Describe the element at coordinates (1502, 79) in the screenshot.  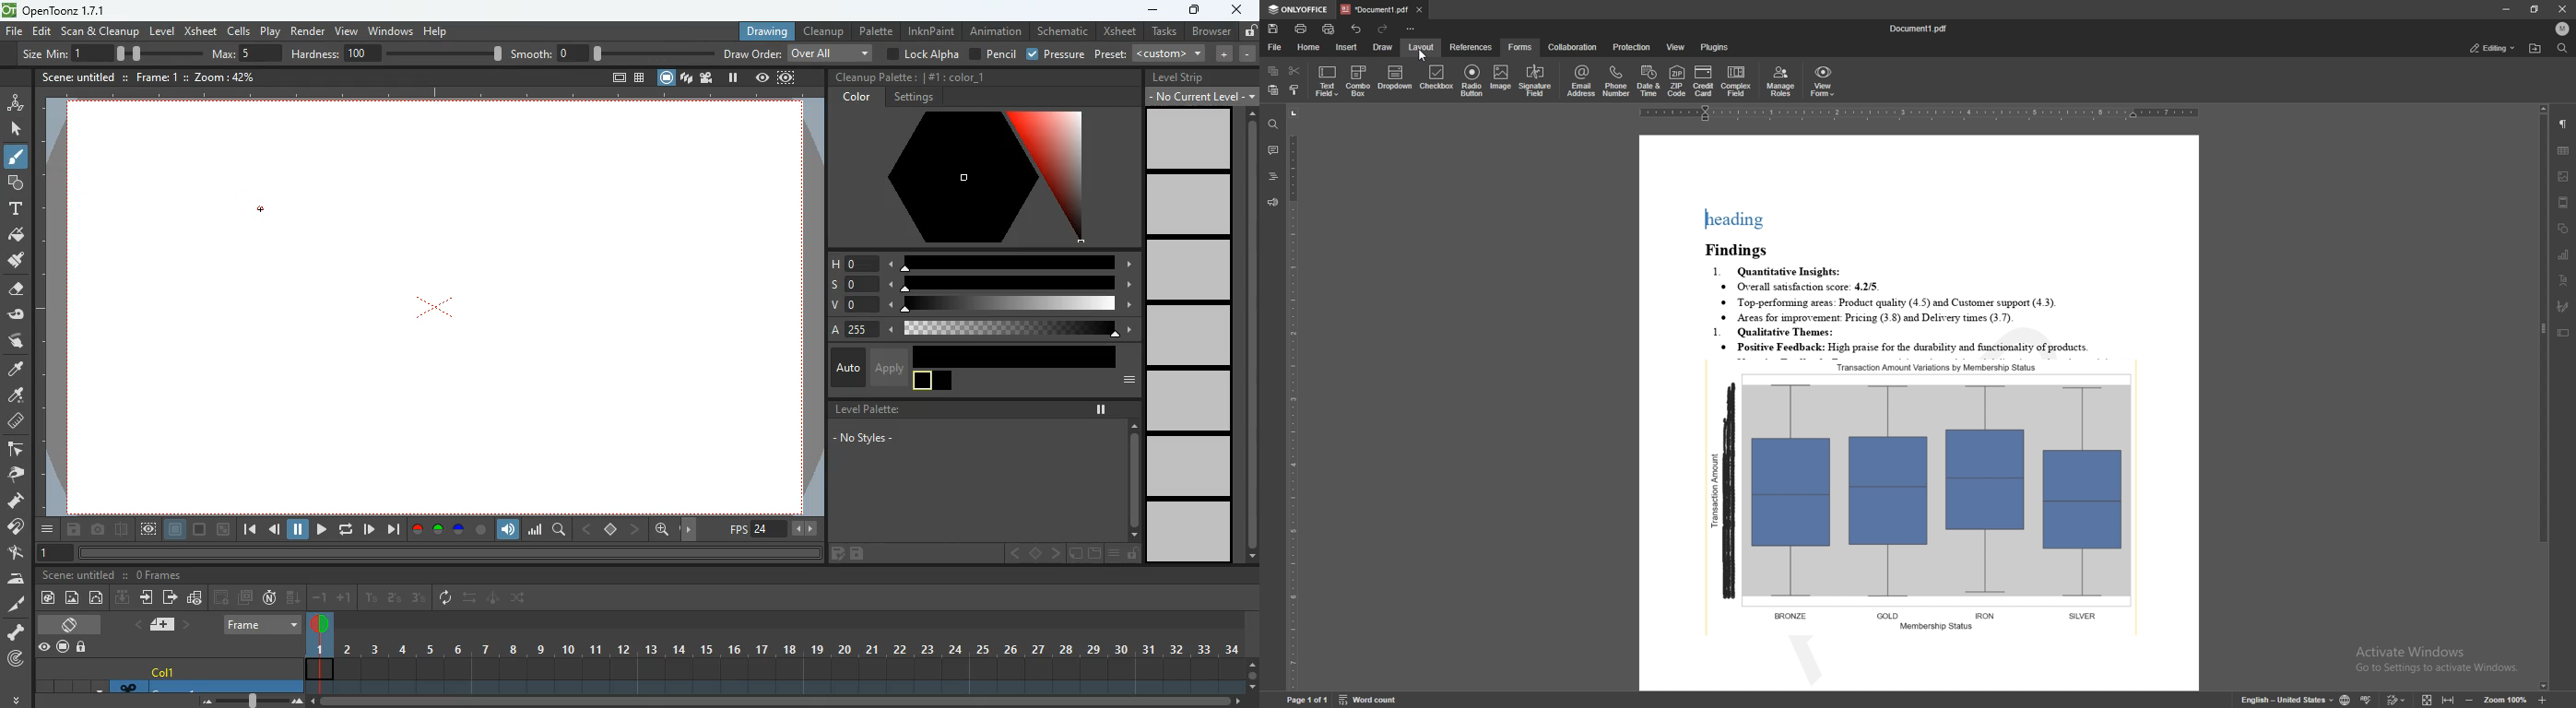
I see `image` at that location.